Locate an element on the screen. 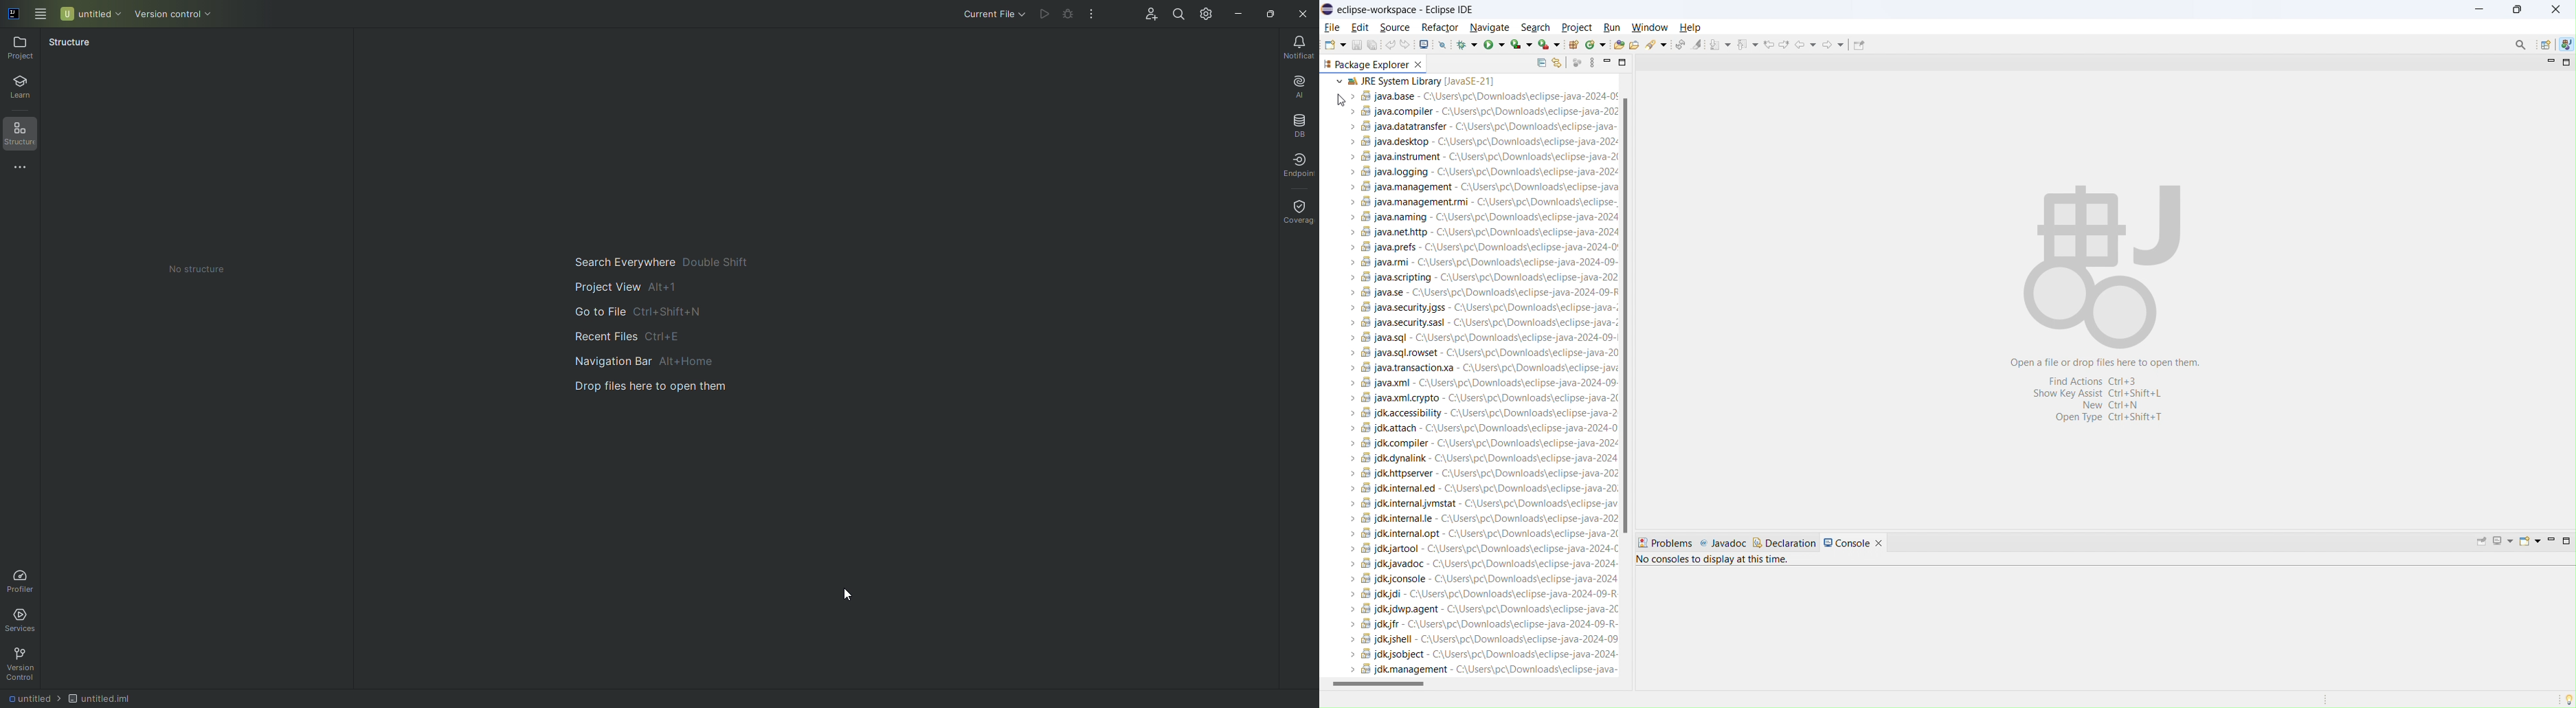 This screenshot has height=728, width=2576. window is located at coordinates (1648, 27).